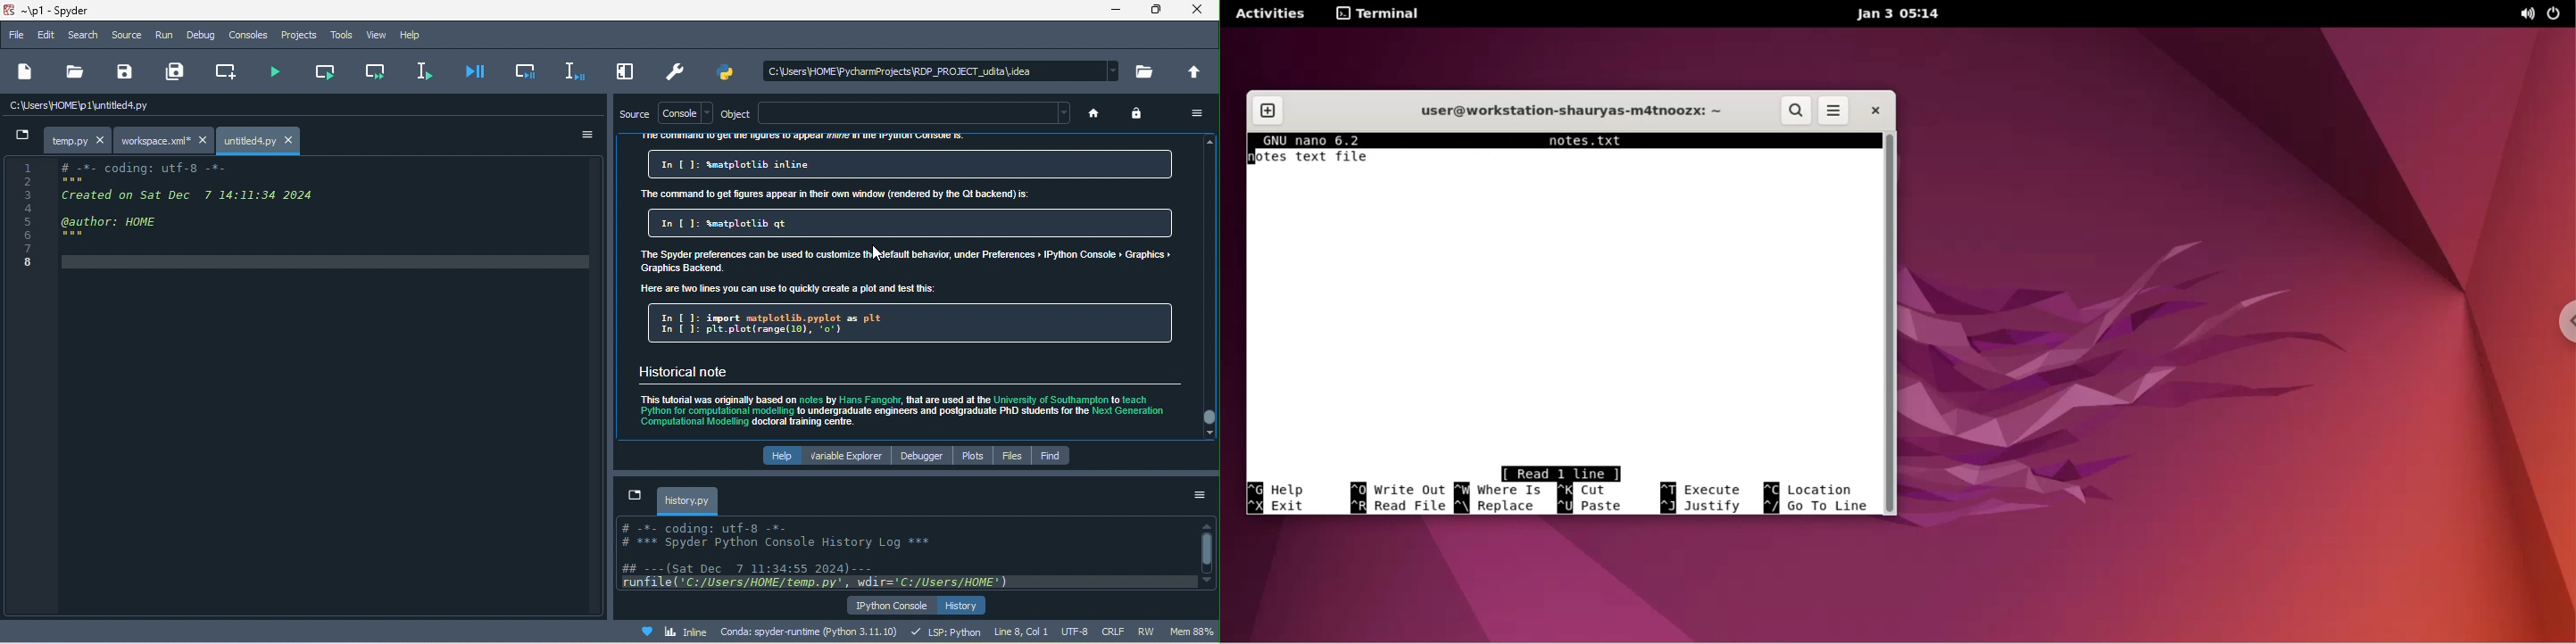 This screenshot has width=2576, height=644. I want to click on home, so click(1093, 113).